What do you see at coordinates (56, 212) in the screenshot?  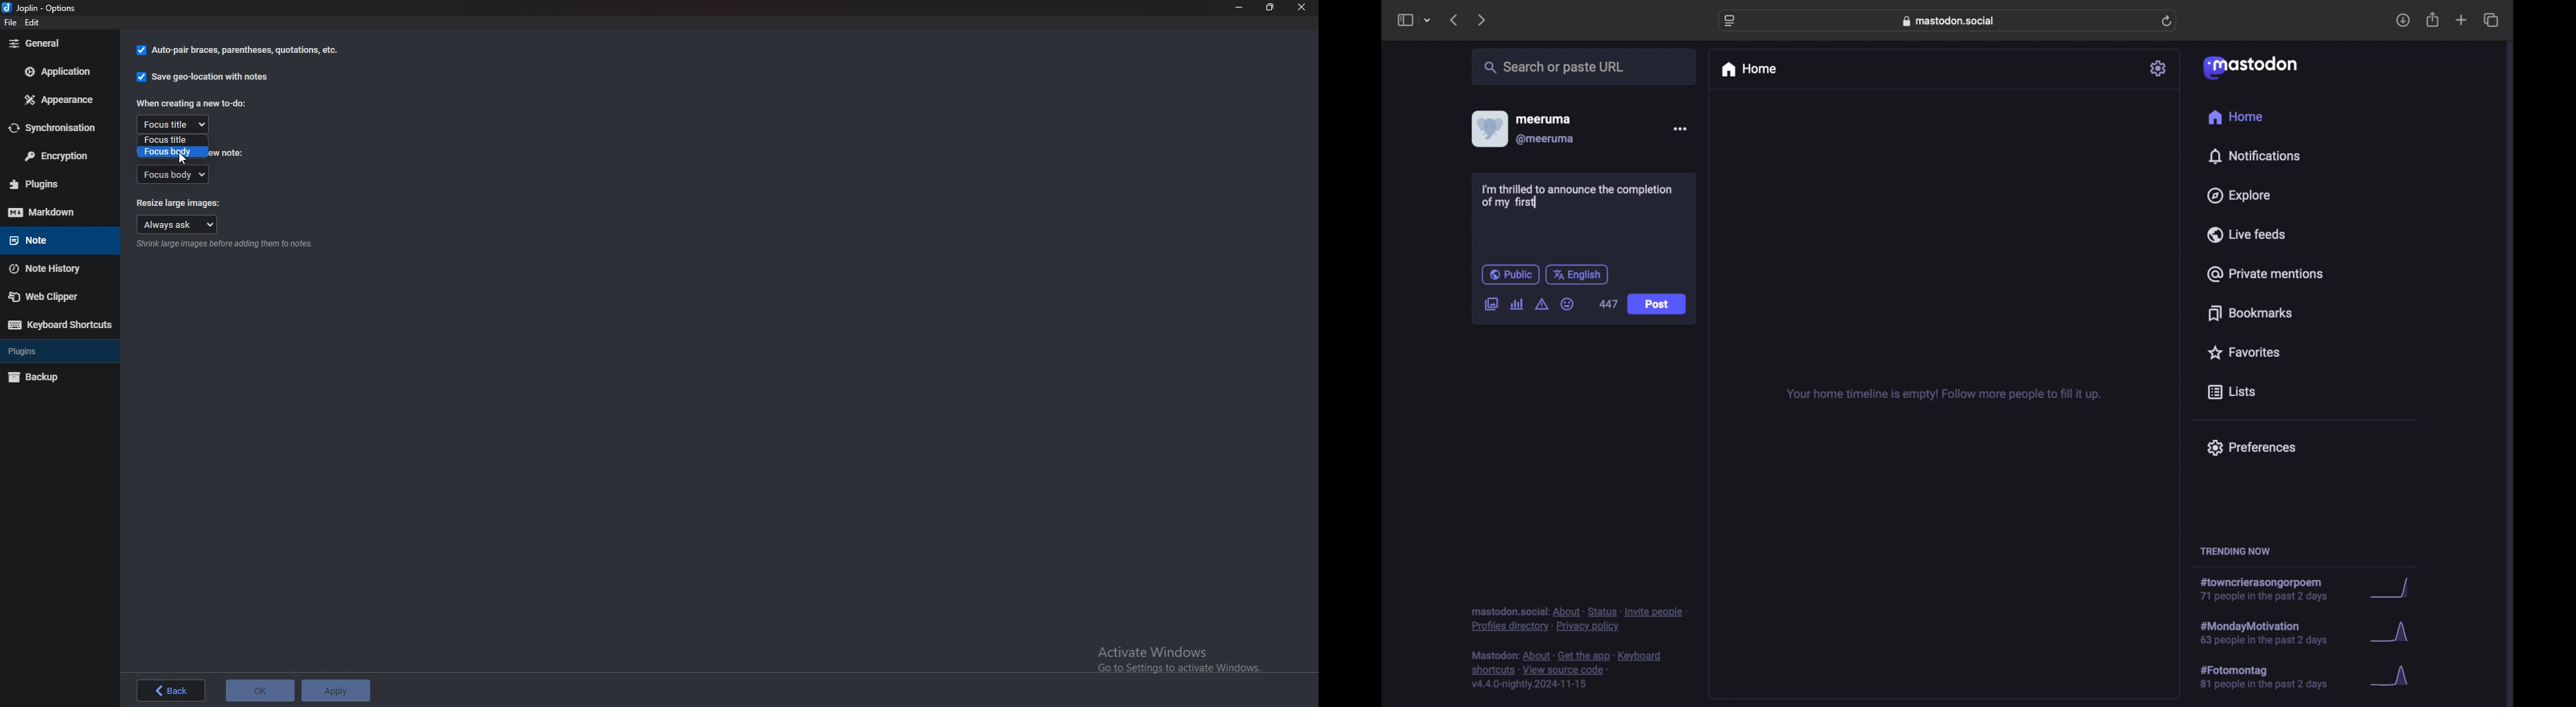 I see `mark down` at bounding box center [56, 212].